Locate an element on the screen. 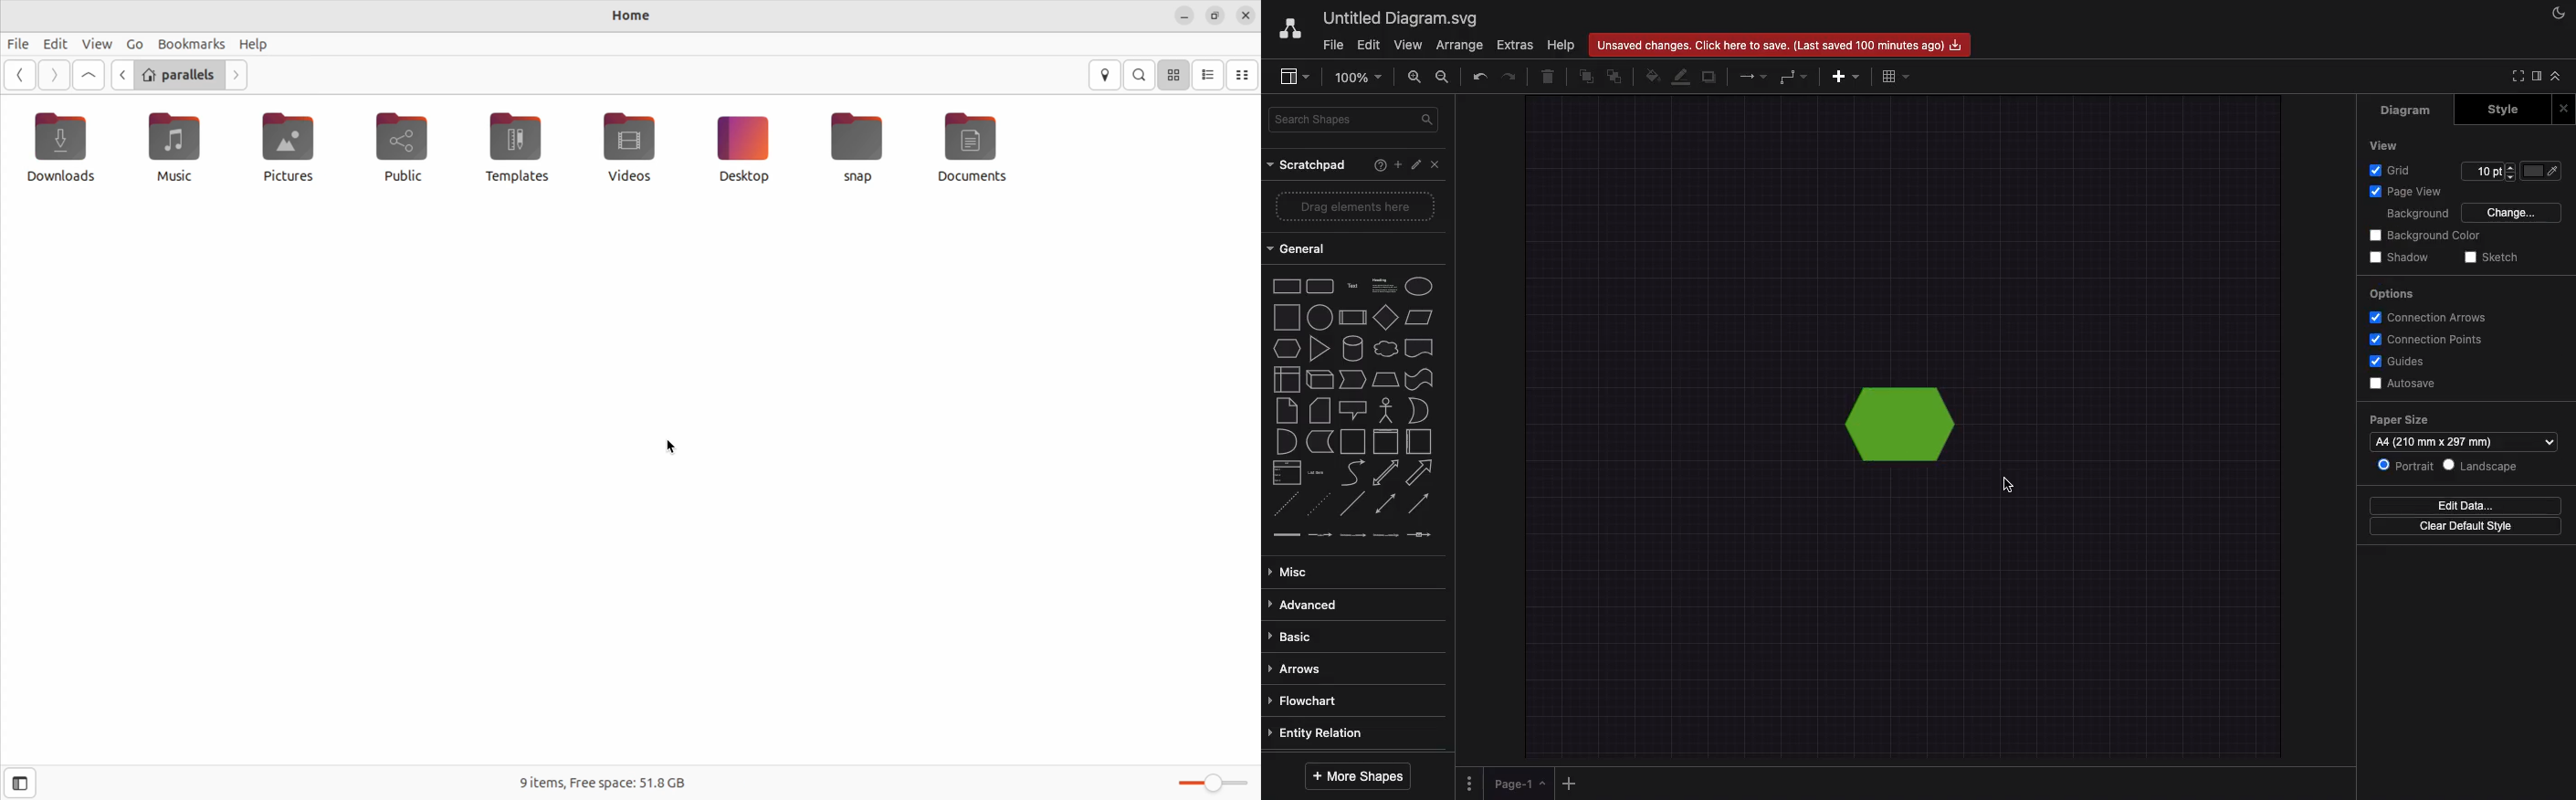  View is located at coordinates (1409, 46).